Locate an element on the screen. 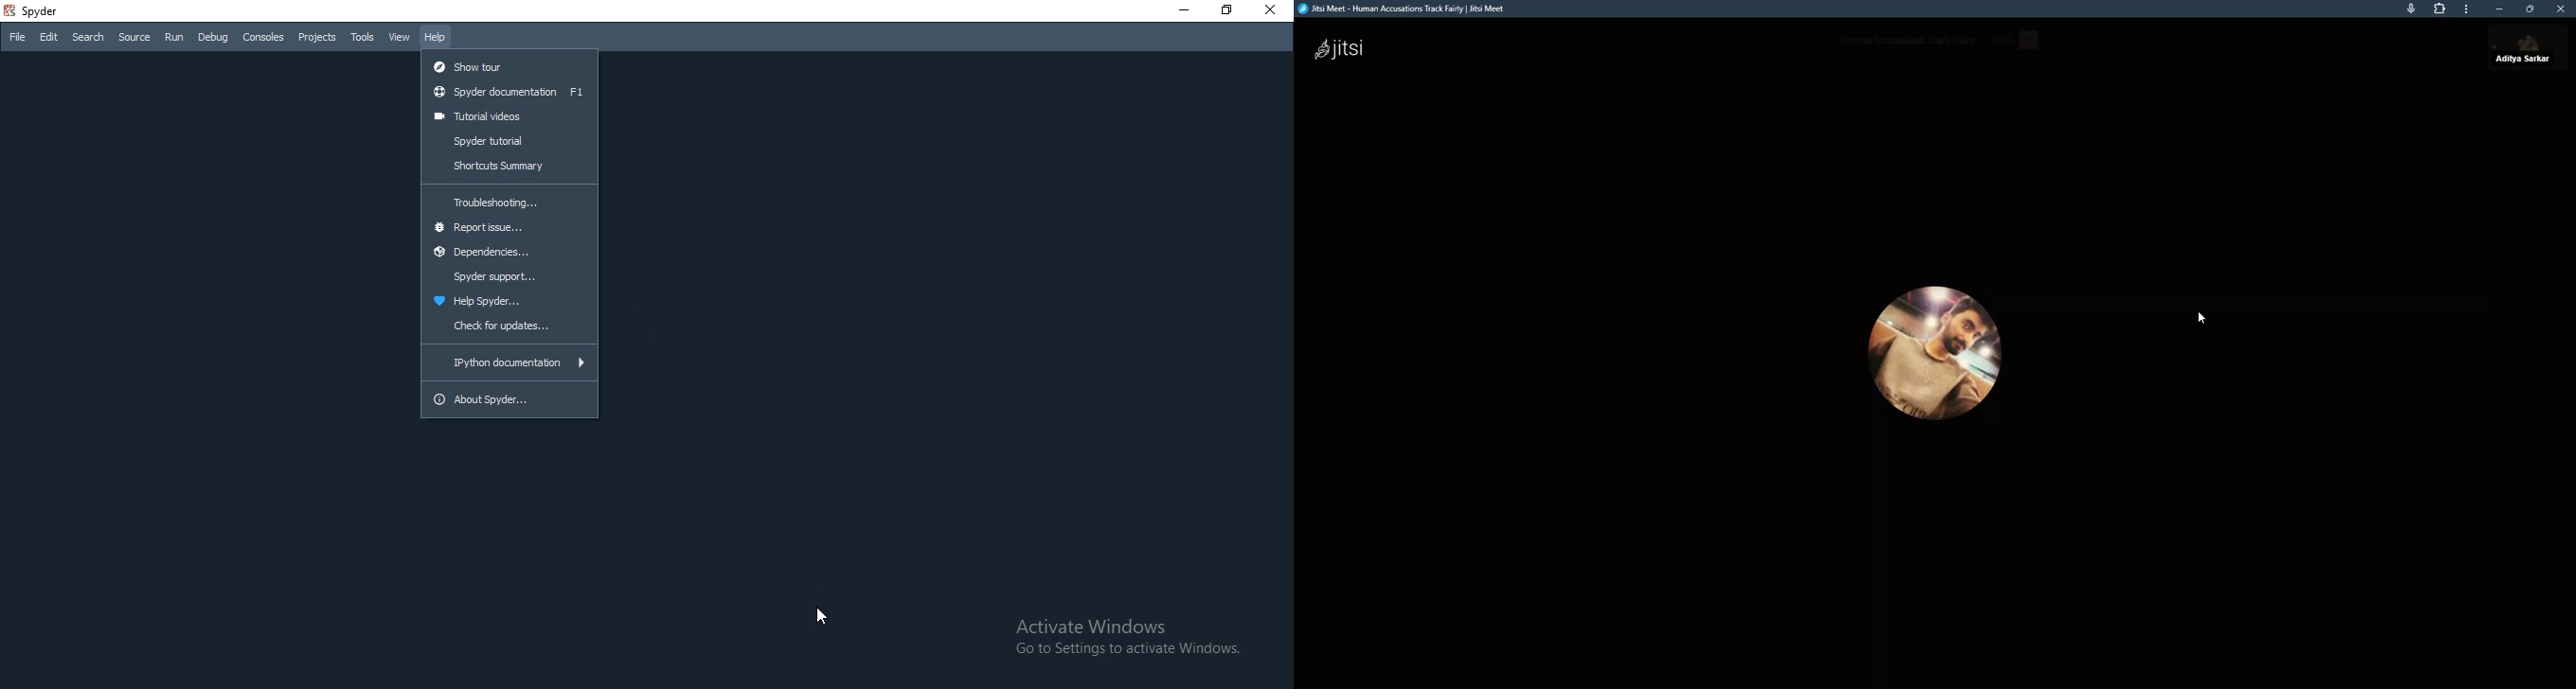 Image resolution: width=2576 pixels, height=700 pixels. maximize is located at coordinates (2530, 9).